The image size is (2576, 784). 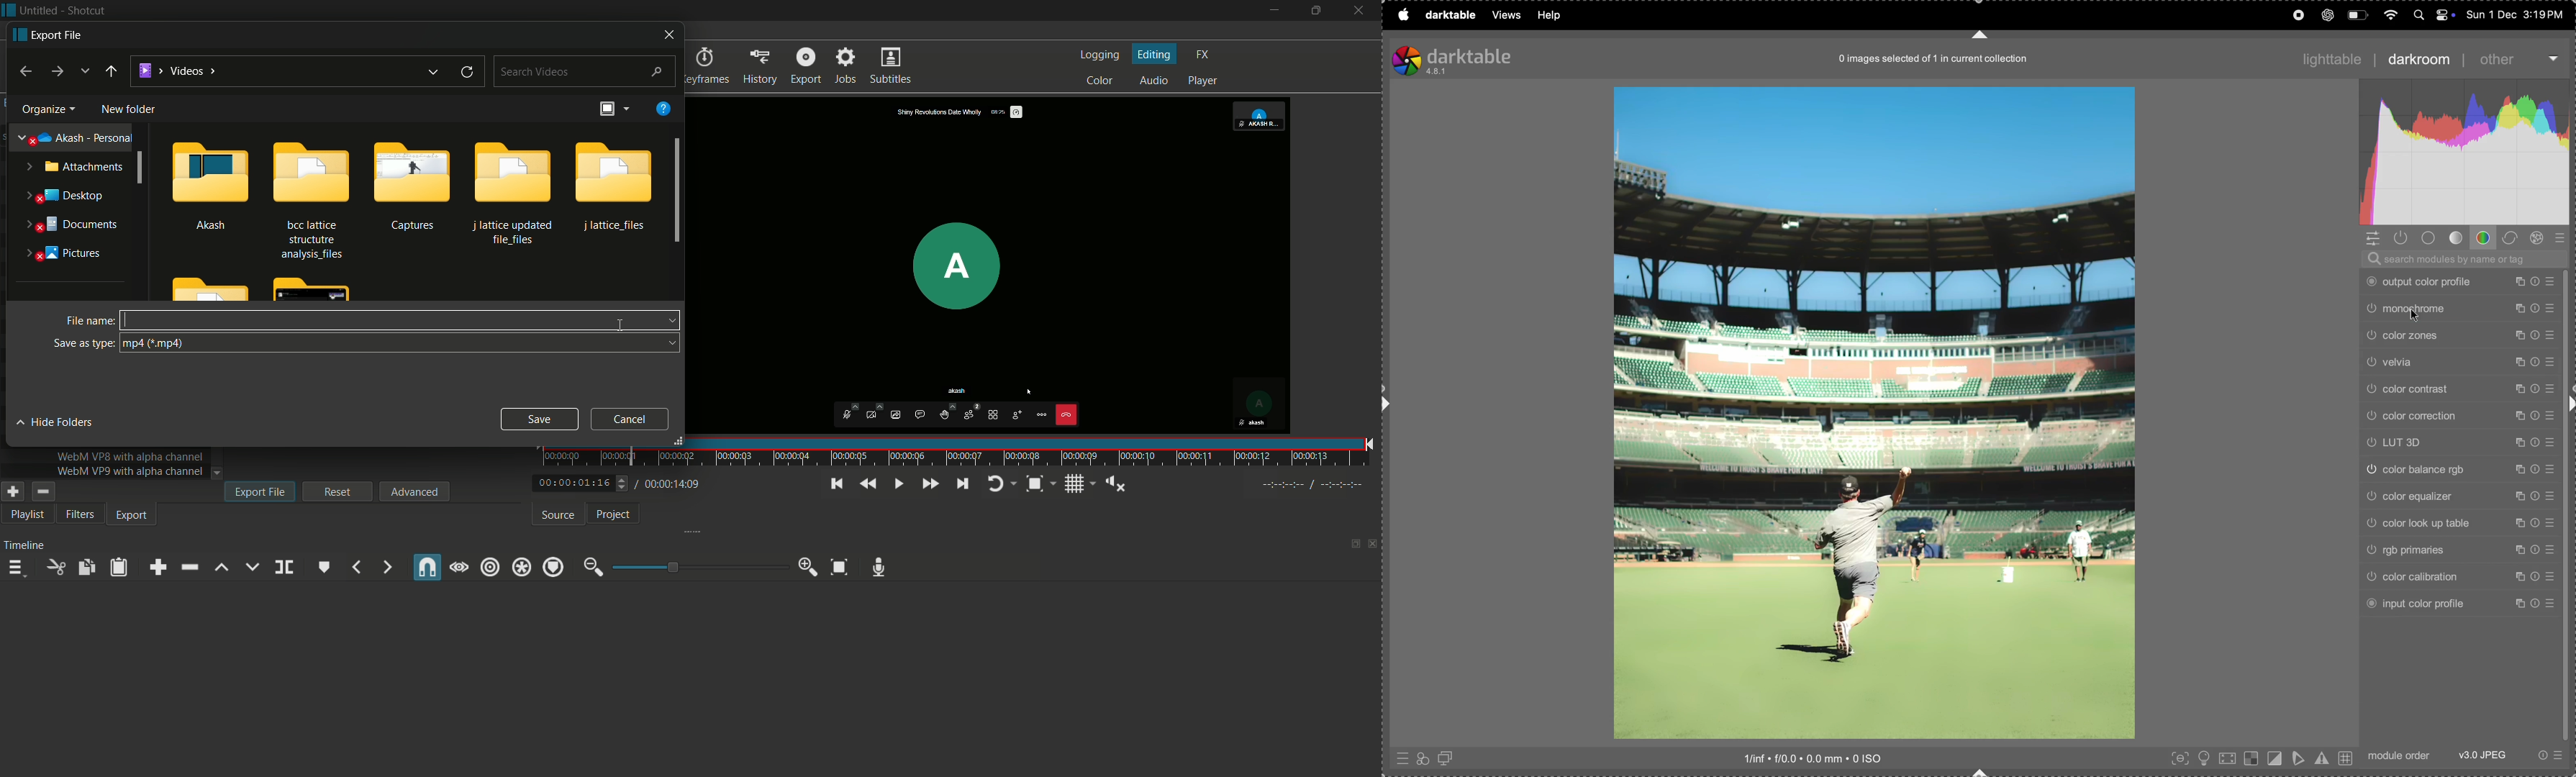 What do you see at coordinates (134, 515) in the screenshot?
I see `Export` at bounding box center [134, 515].